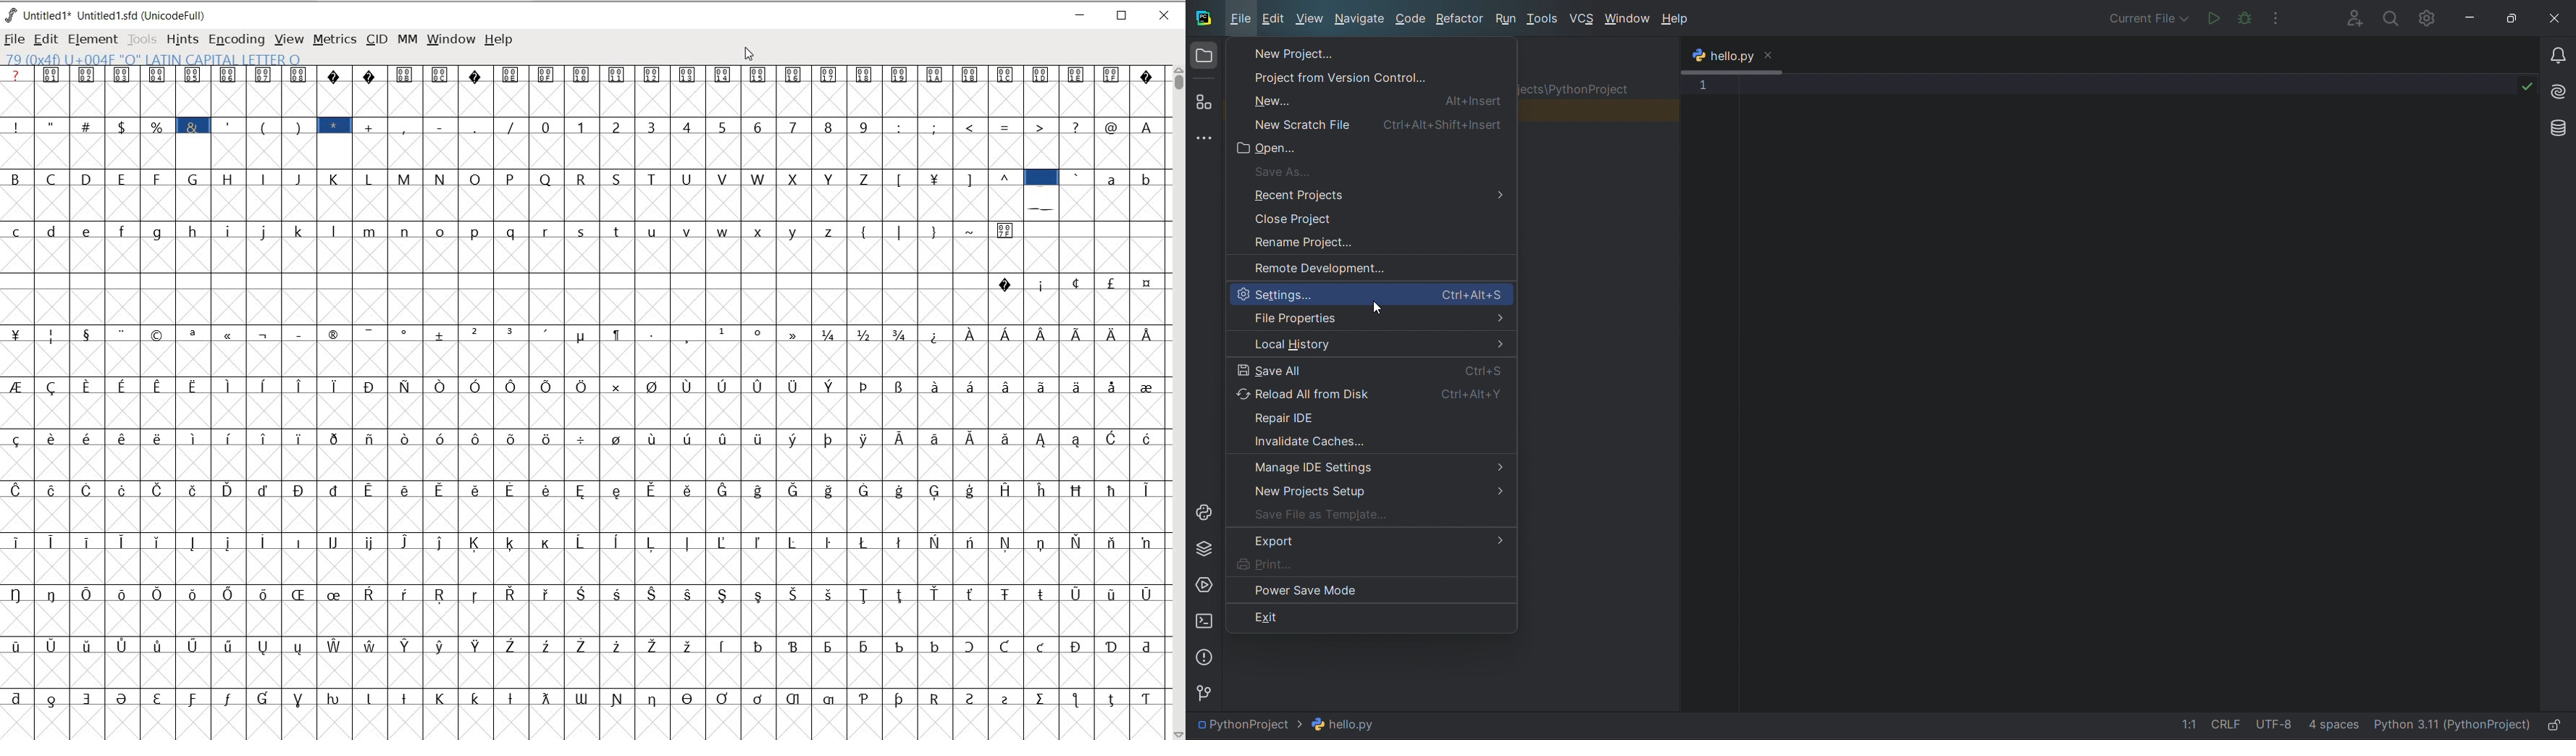  I want to click on TOOLS, so click(144, 40).